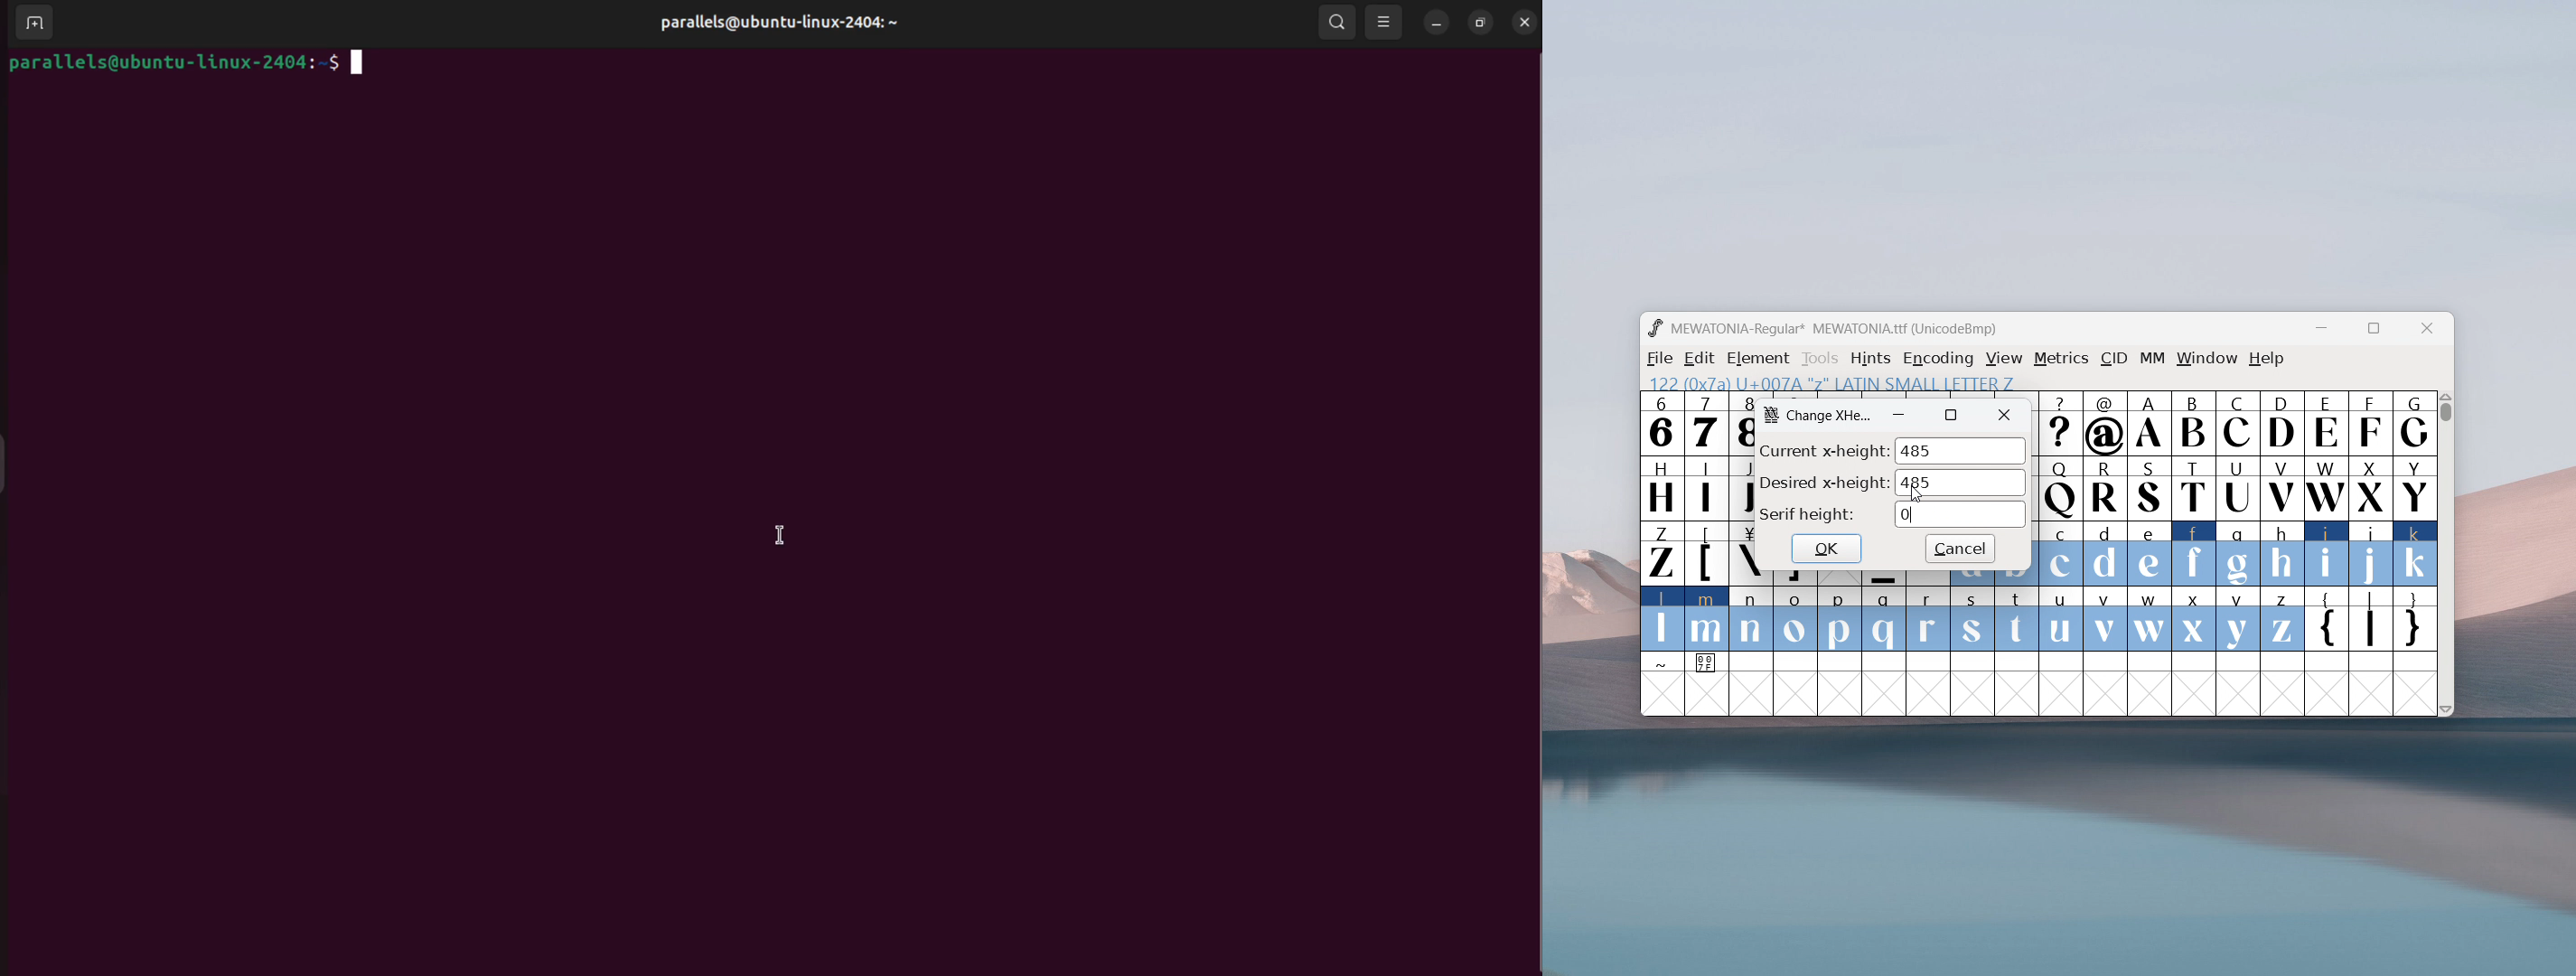 This screenshot has height=980, width=2576. What do you see at coordinates (2416, 554) in the screenshot?
I see `k` at bounding box center [2416, 554].